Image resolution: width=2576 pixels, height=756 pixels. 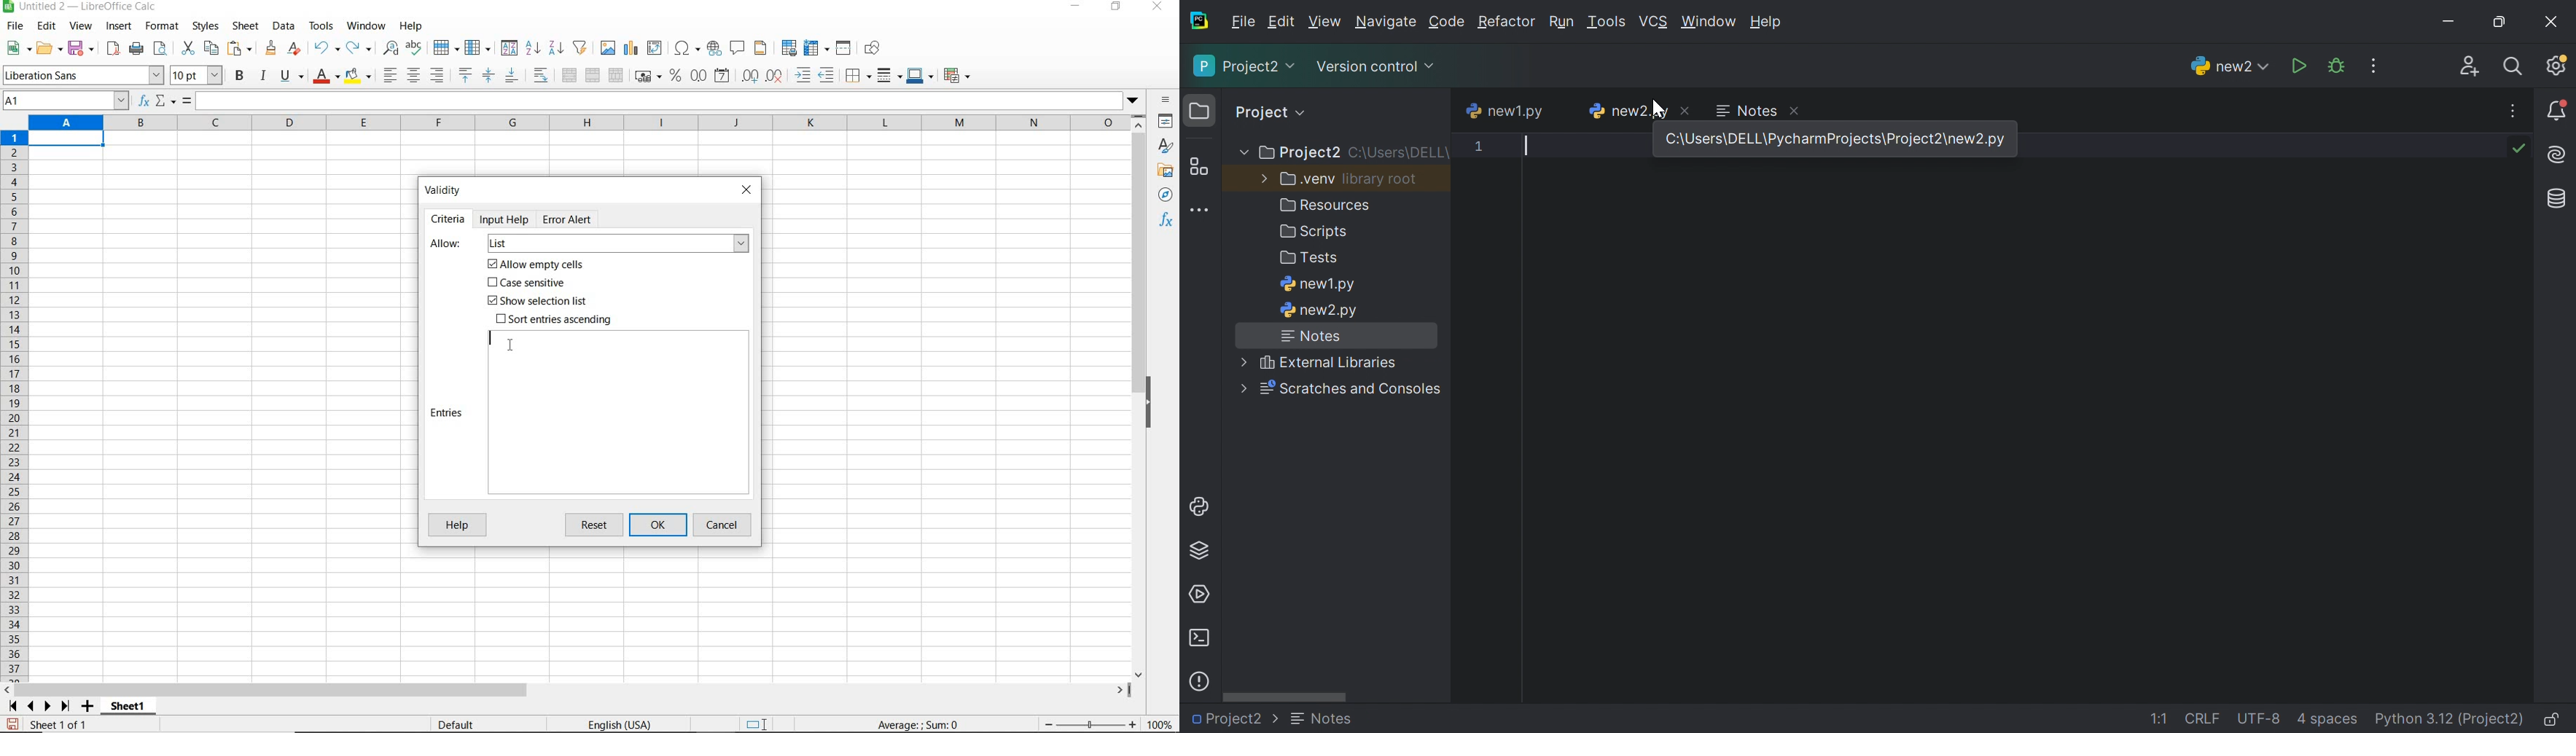 I want to click on Input help, so click(x=506, y=219).